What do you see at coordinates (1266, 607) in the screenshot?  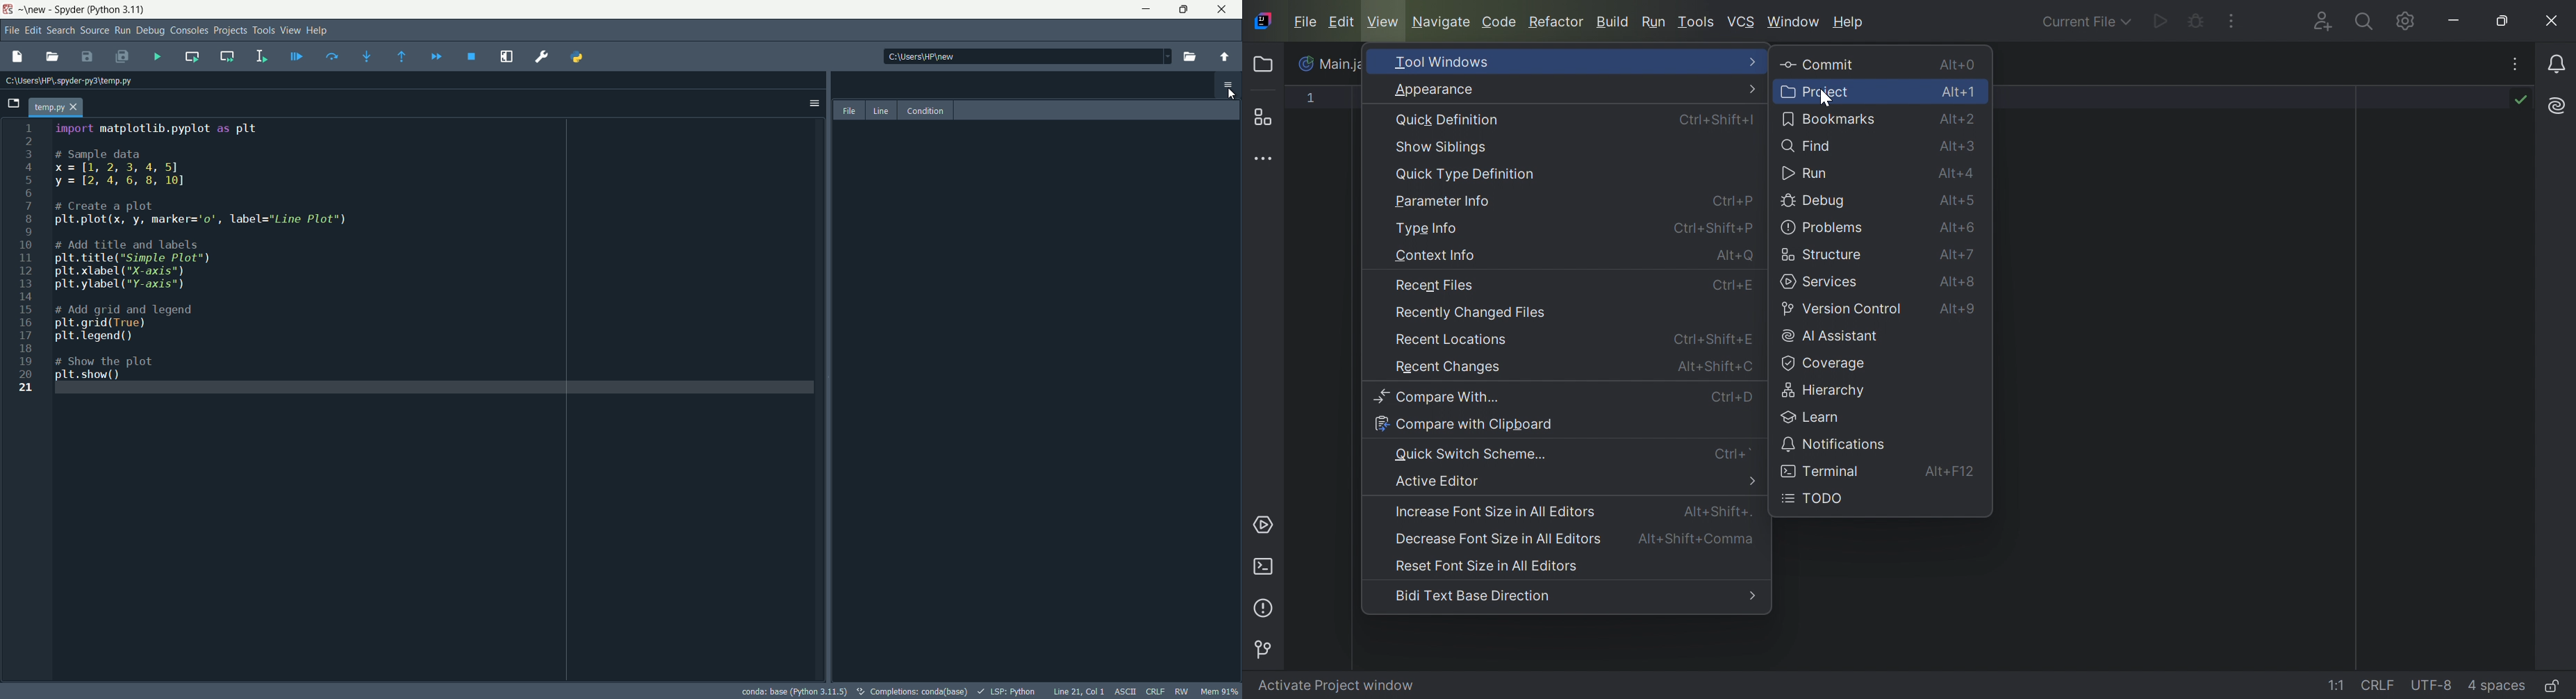 I see `Problems` at bounding box center [1266, 607].